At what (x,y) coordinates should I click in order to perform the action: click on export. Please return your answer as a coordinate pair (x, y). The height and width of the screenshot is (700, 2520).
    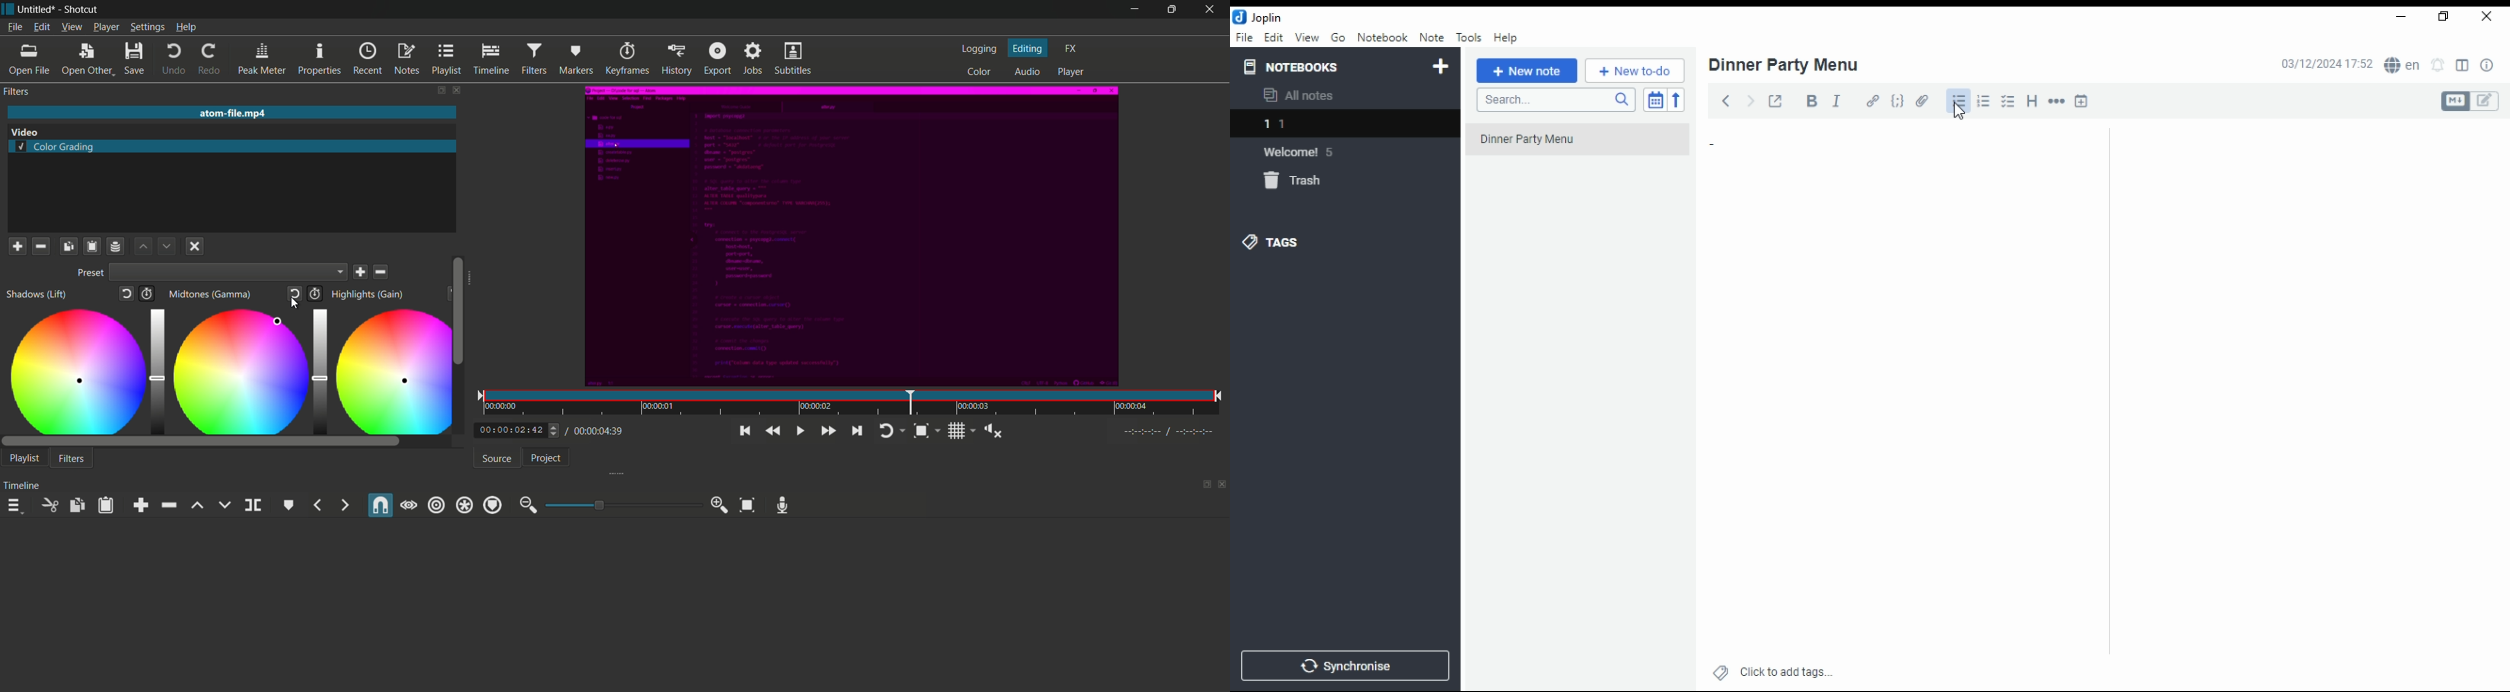
    Looking at the image, I should click on (718, 58).